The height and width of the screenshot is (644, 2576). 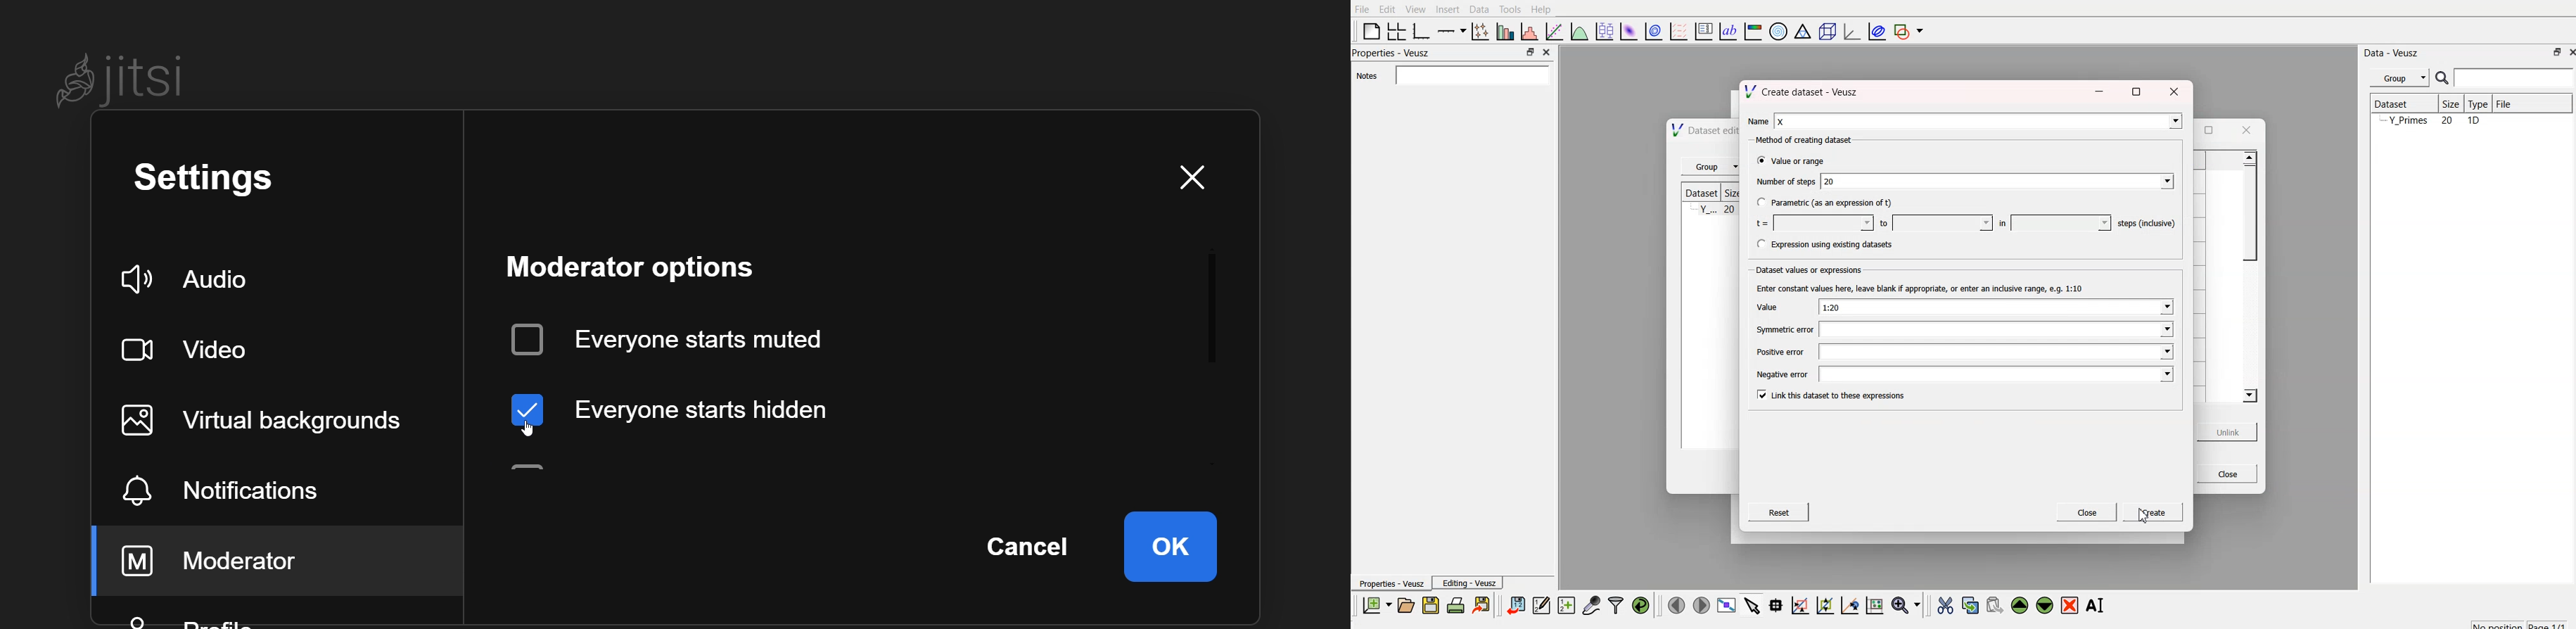 What do you see at coordinates (691, 408) in the screenshot?
I see `enabled everyone starts hidden` at bounding box center [691, 408].